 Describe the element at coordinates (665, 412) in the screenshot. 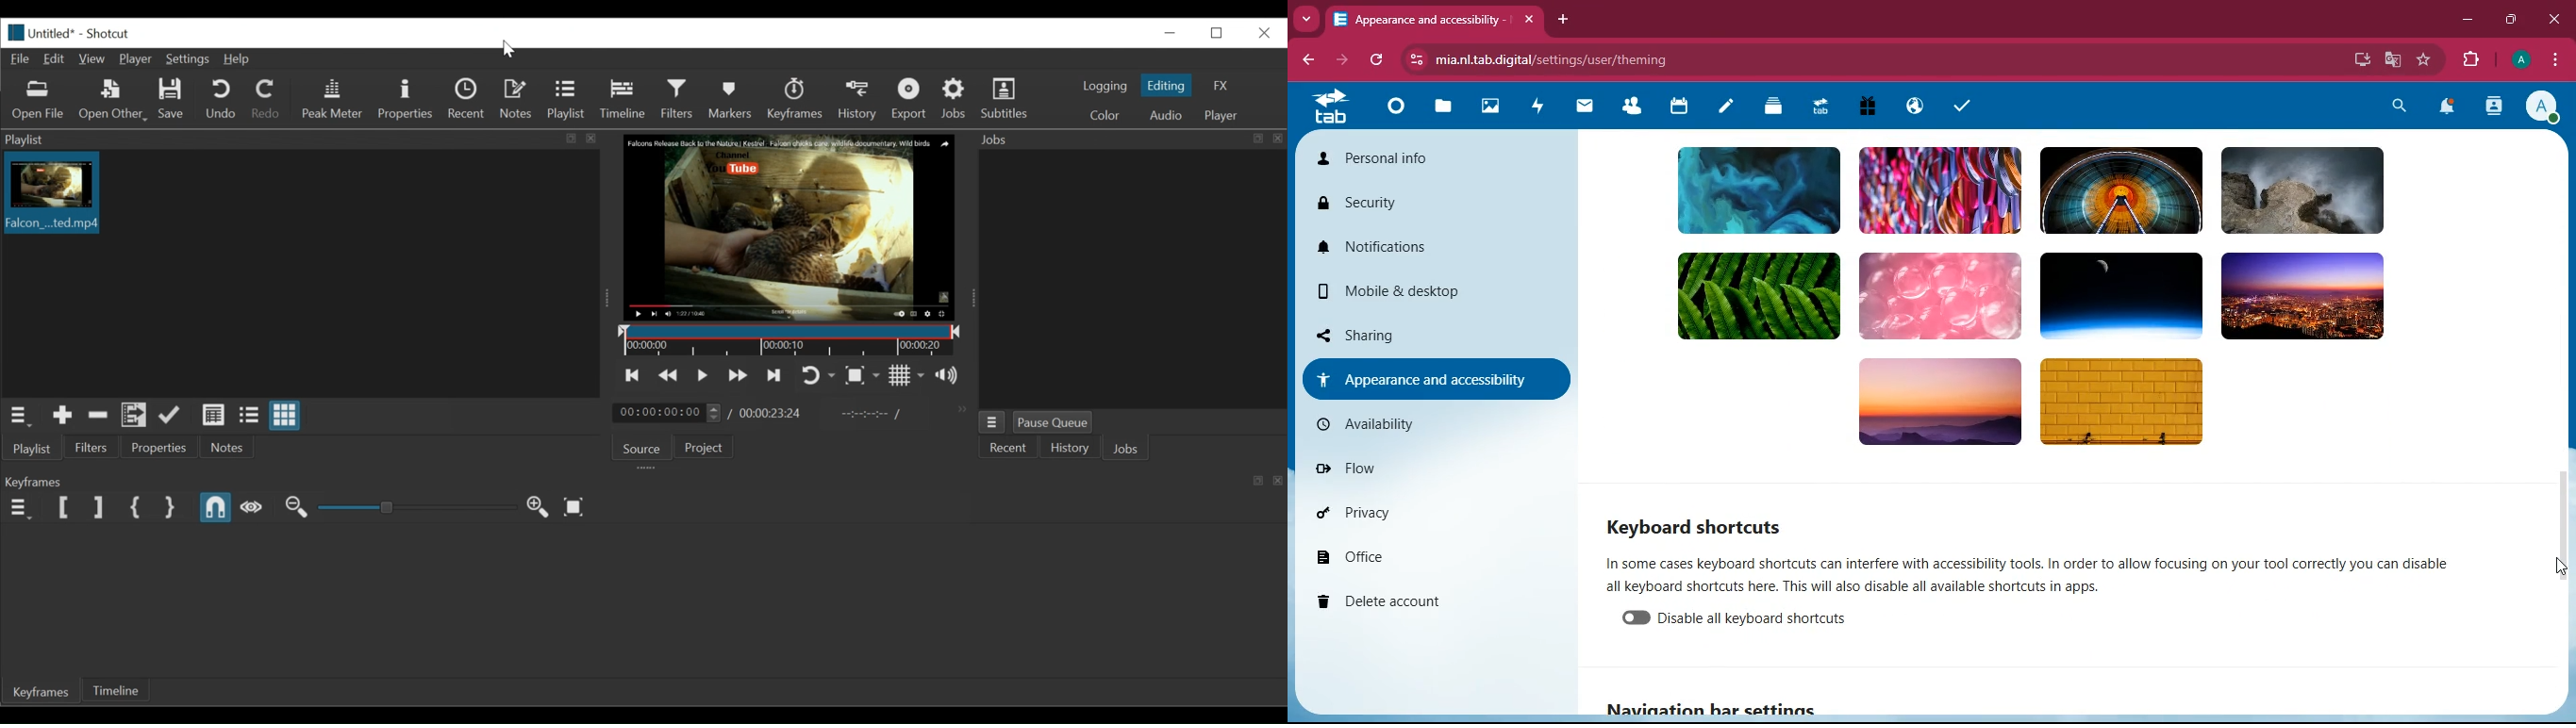

I see `00:00:00:00` at that location.